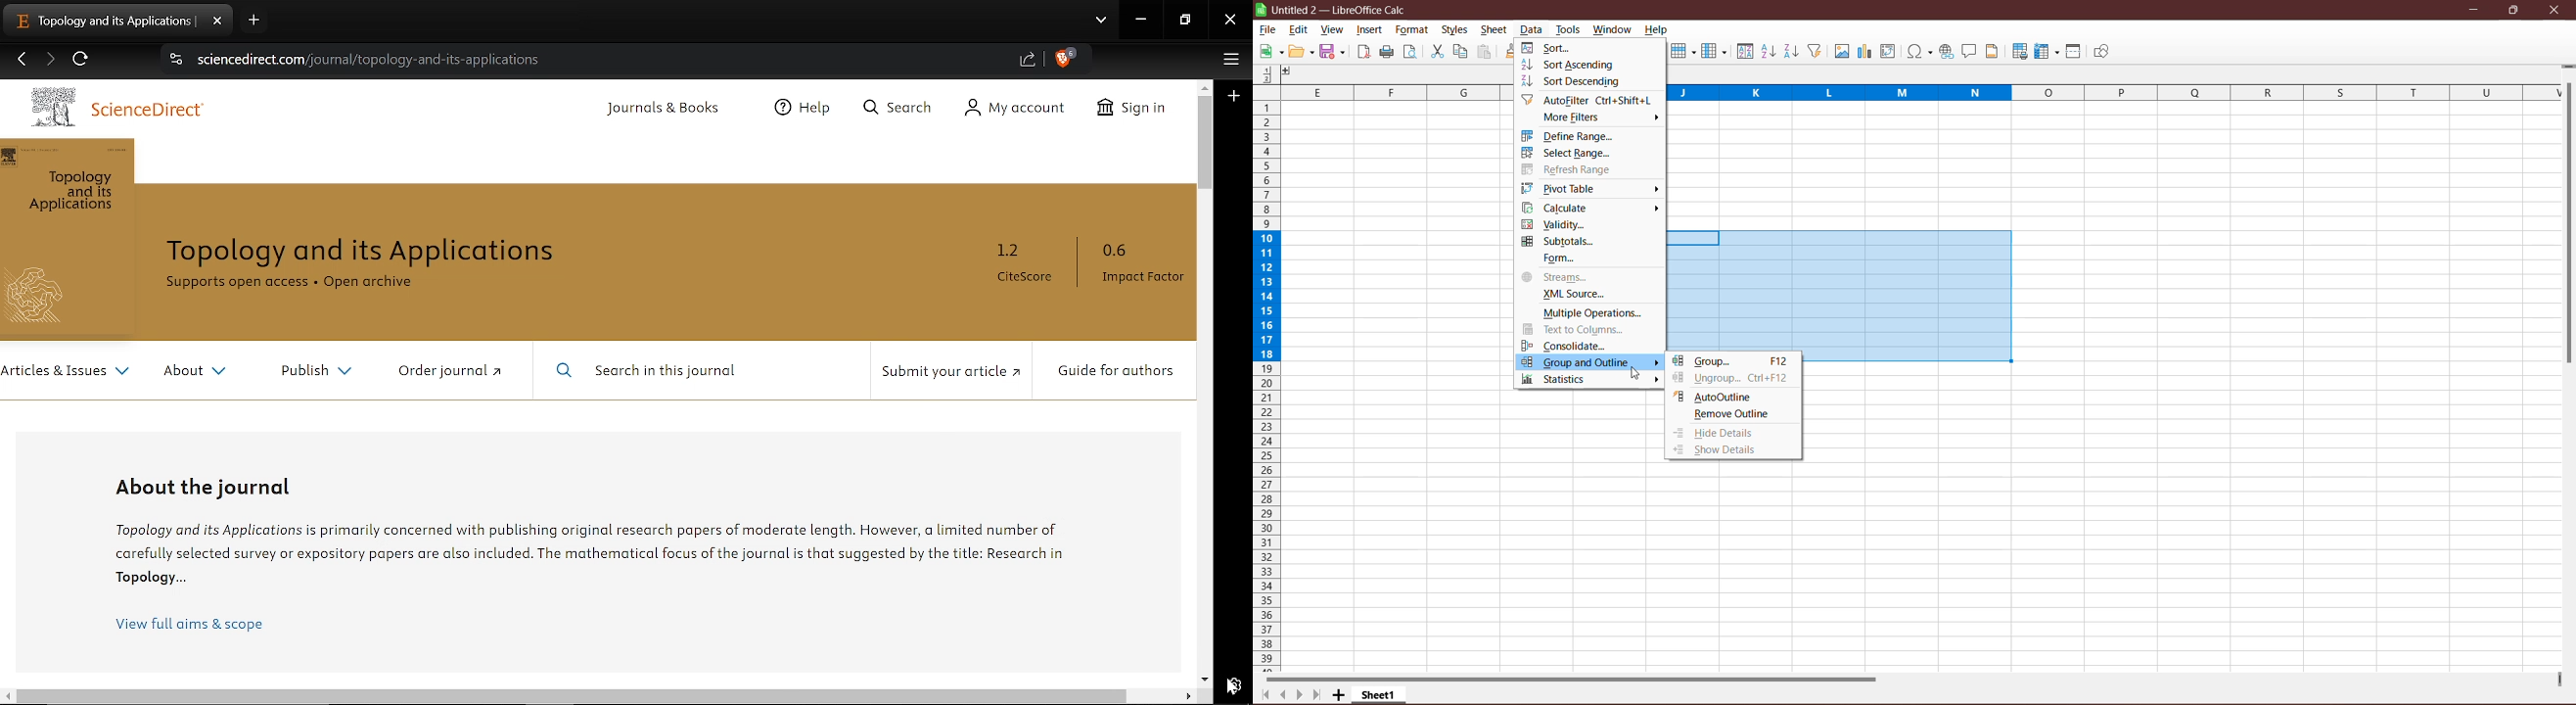  What do you see at coordinates (2048, 52) in the screenshot?
I see `Freeze Rows and Columns` at bounding box center [2048, 52].